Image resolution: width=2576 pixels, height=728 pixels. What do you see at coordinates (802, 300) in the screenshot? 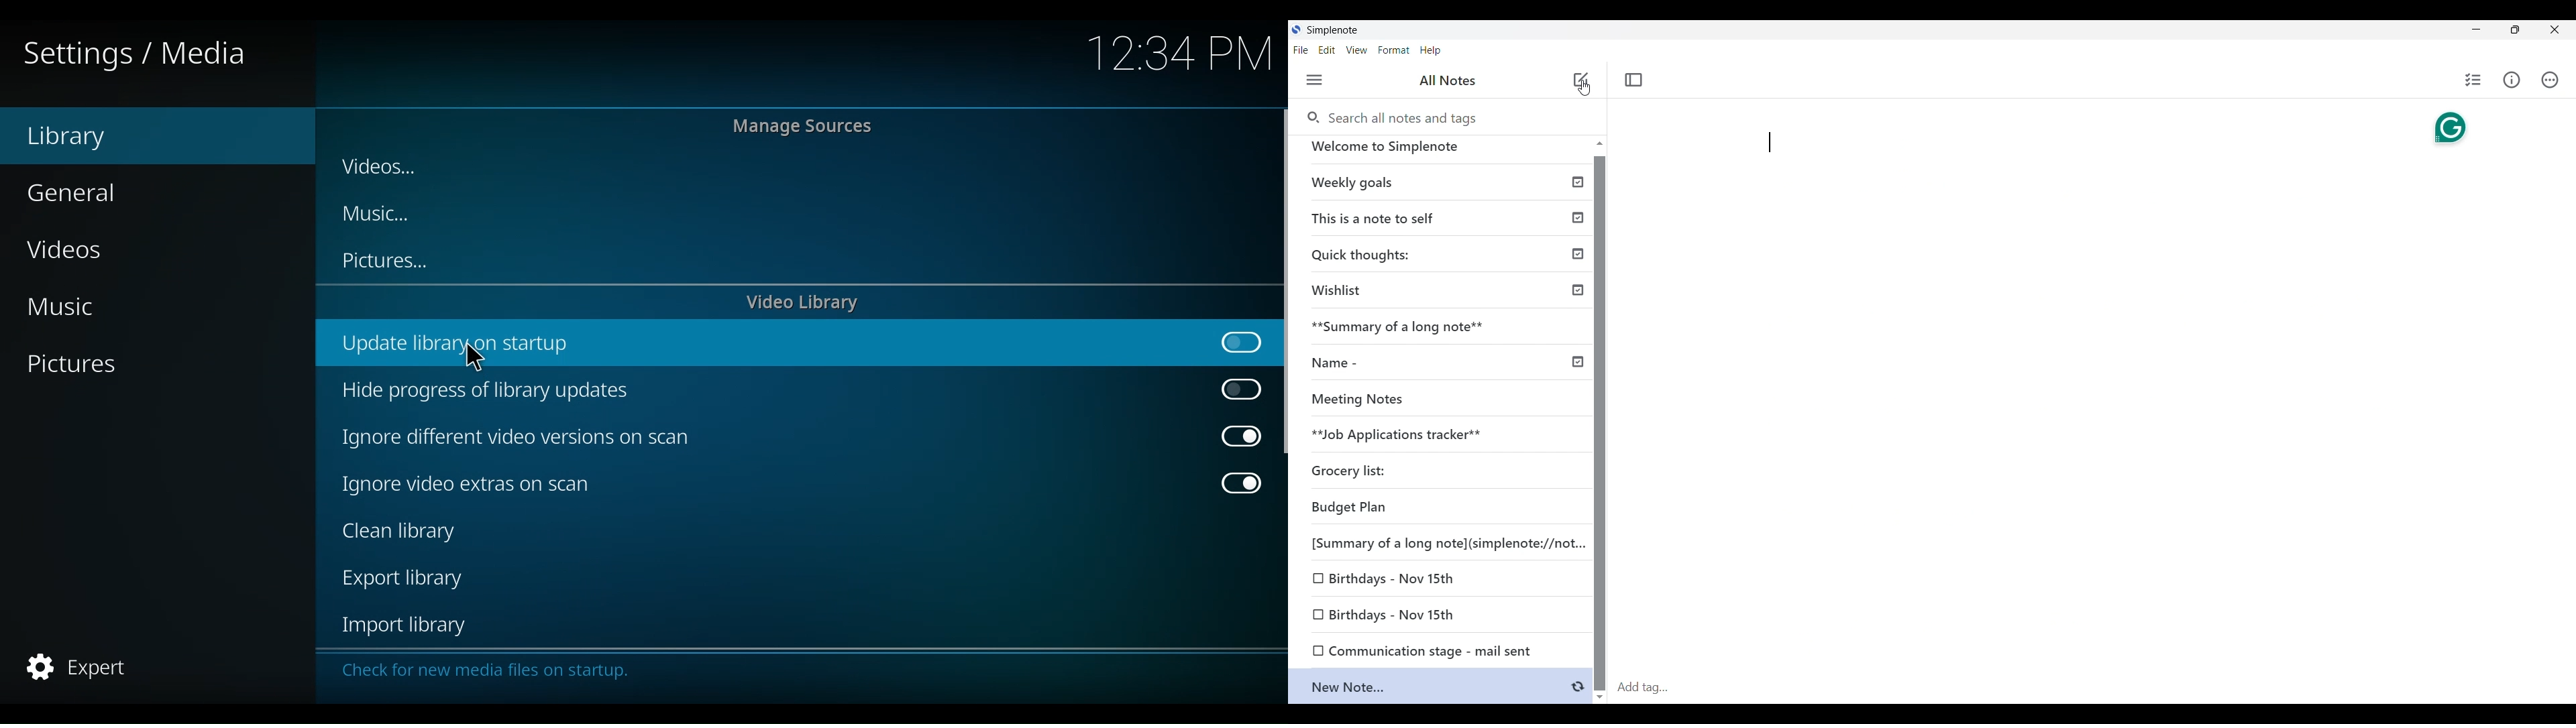
I see `Video library` at bounding box center [802, 300].